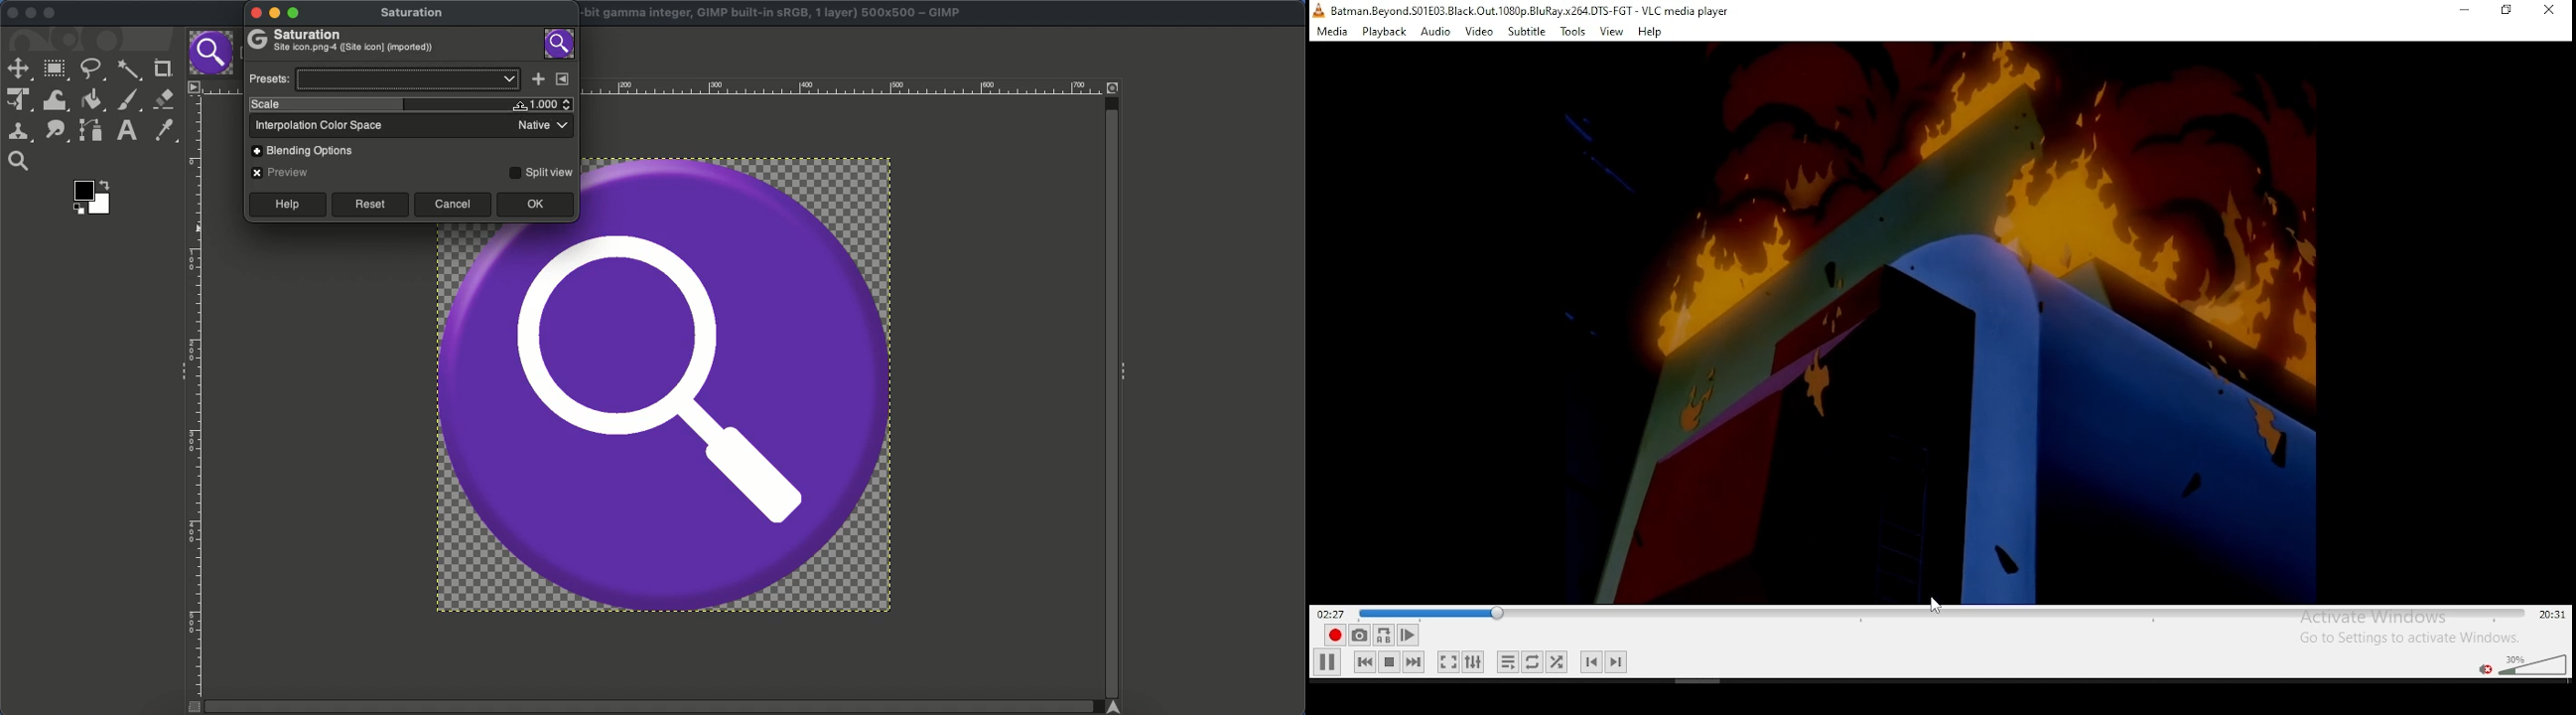  I want to click on video, so click(1478, 32).